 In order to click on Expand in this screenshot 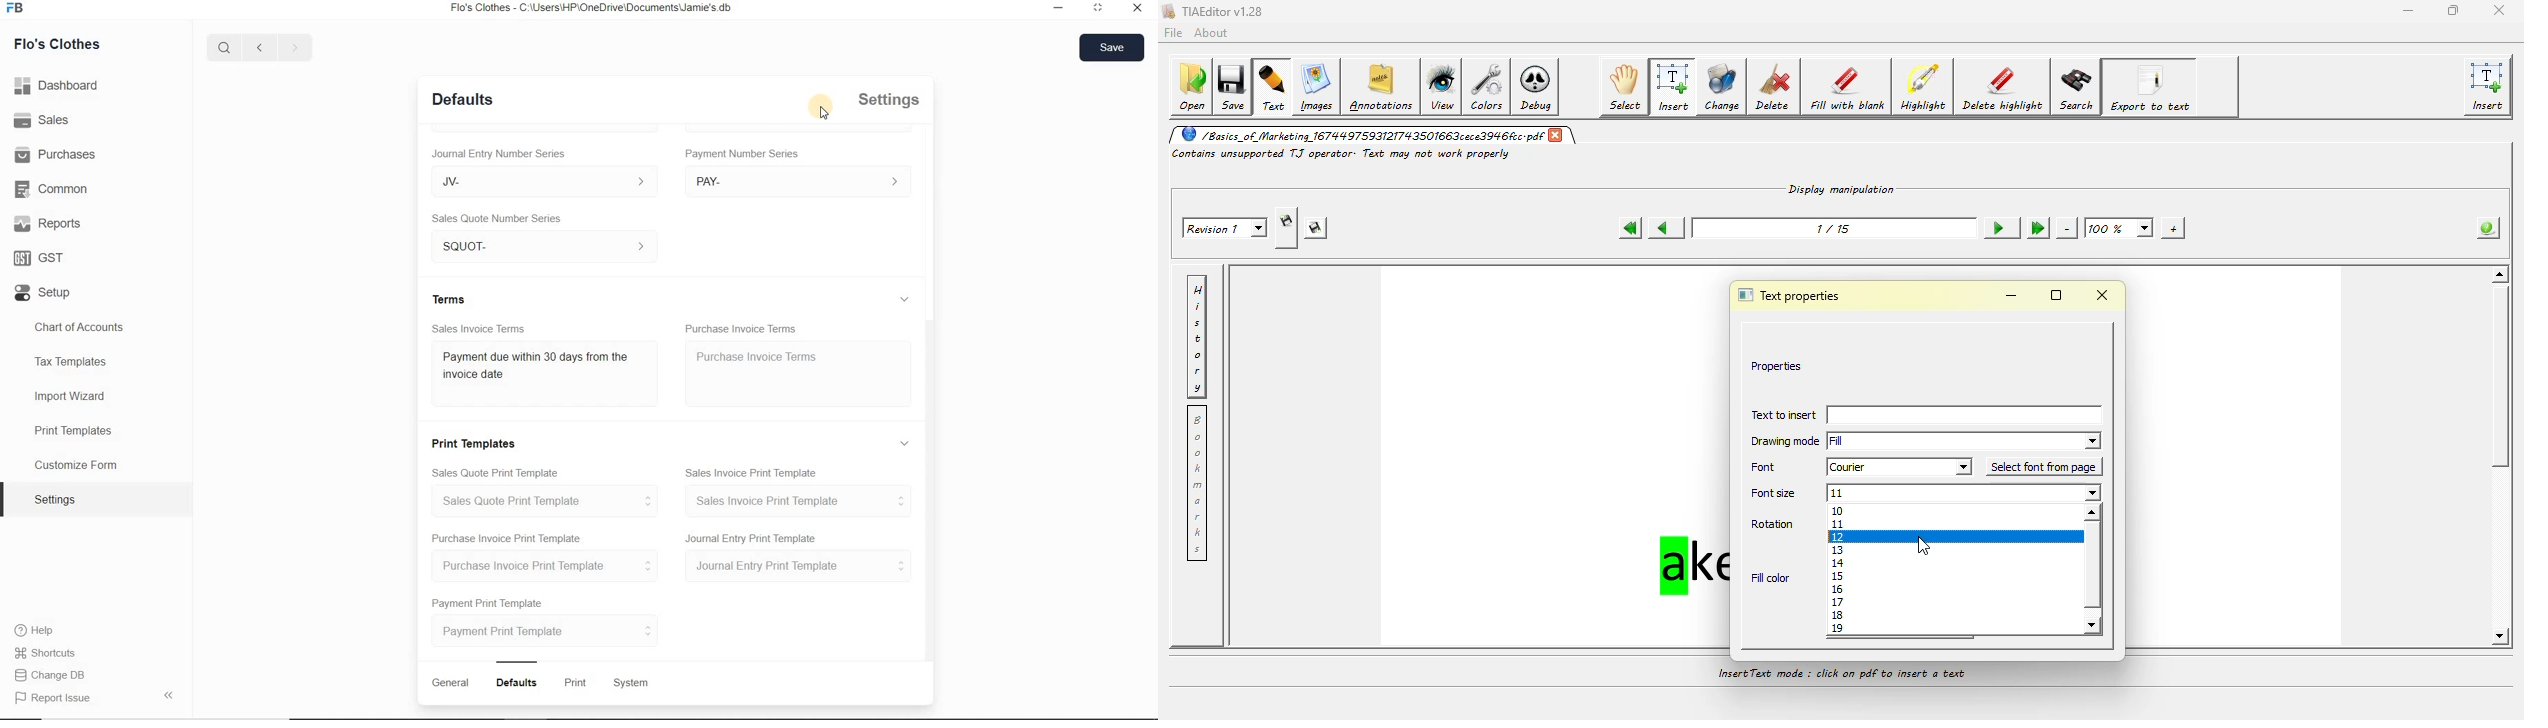, I will do `click(906, 299)`.